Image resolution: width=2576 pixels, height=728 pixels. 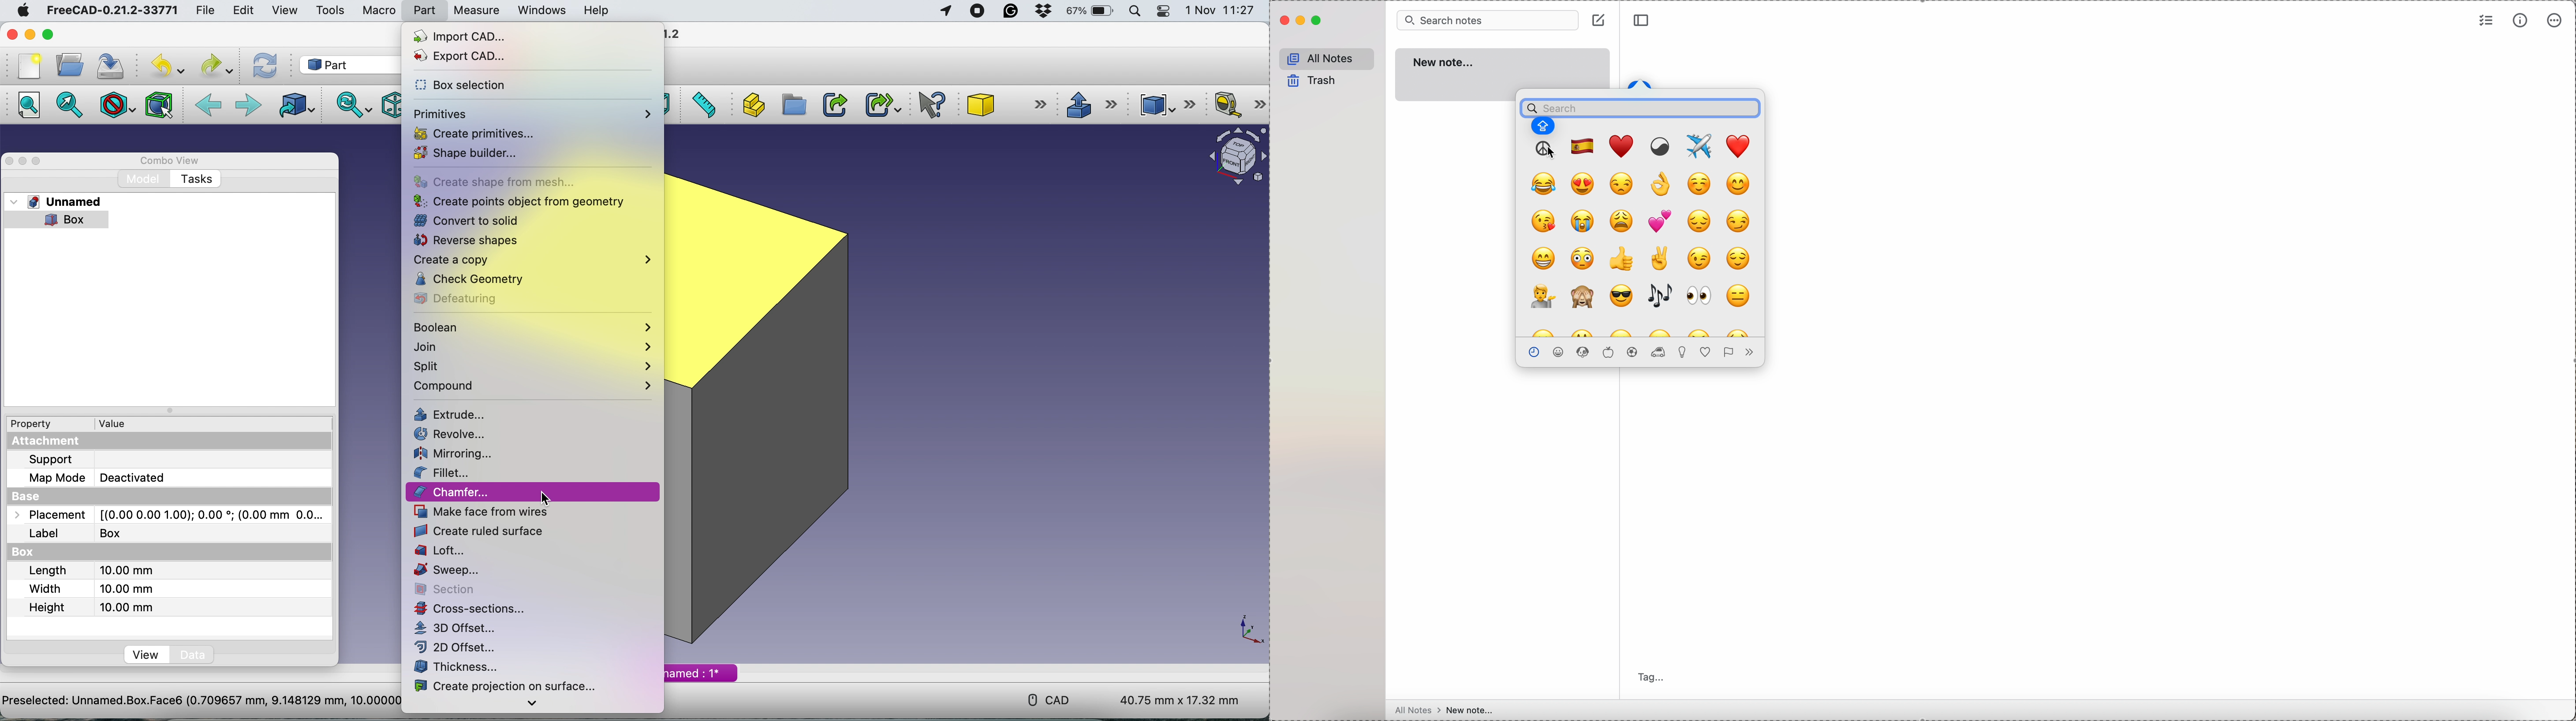 What do you see at coordinates (1621, 296) in the screenshot?
I see `emoji` at bounding box center [1621, 296].